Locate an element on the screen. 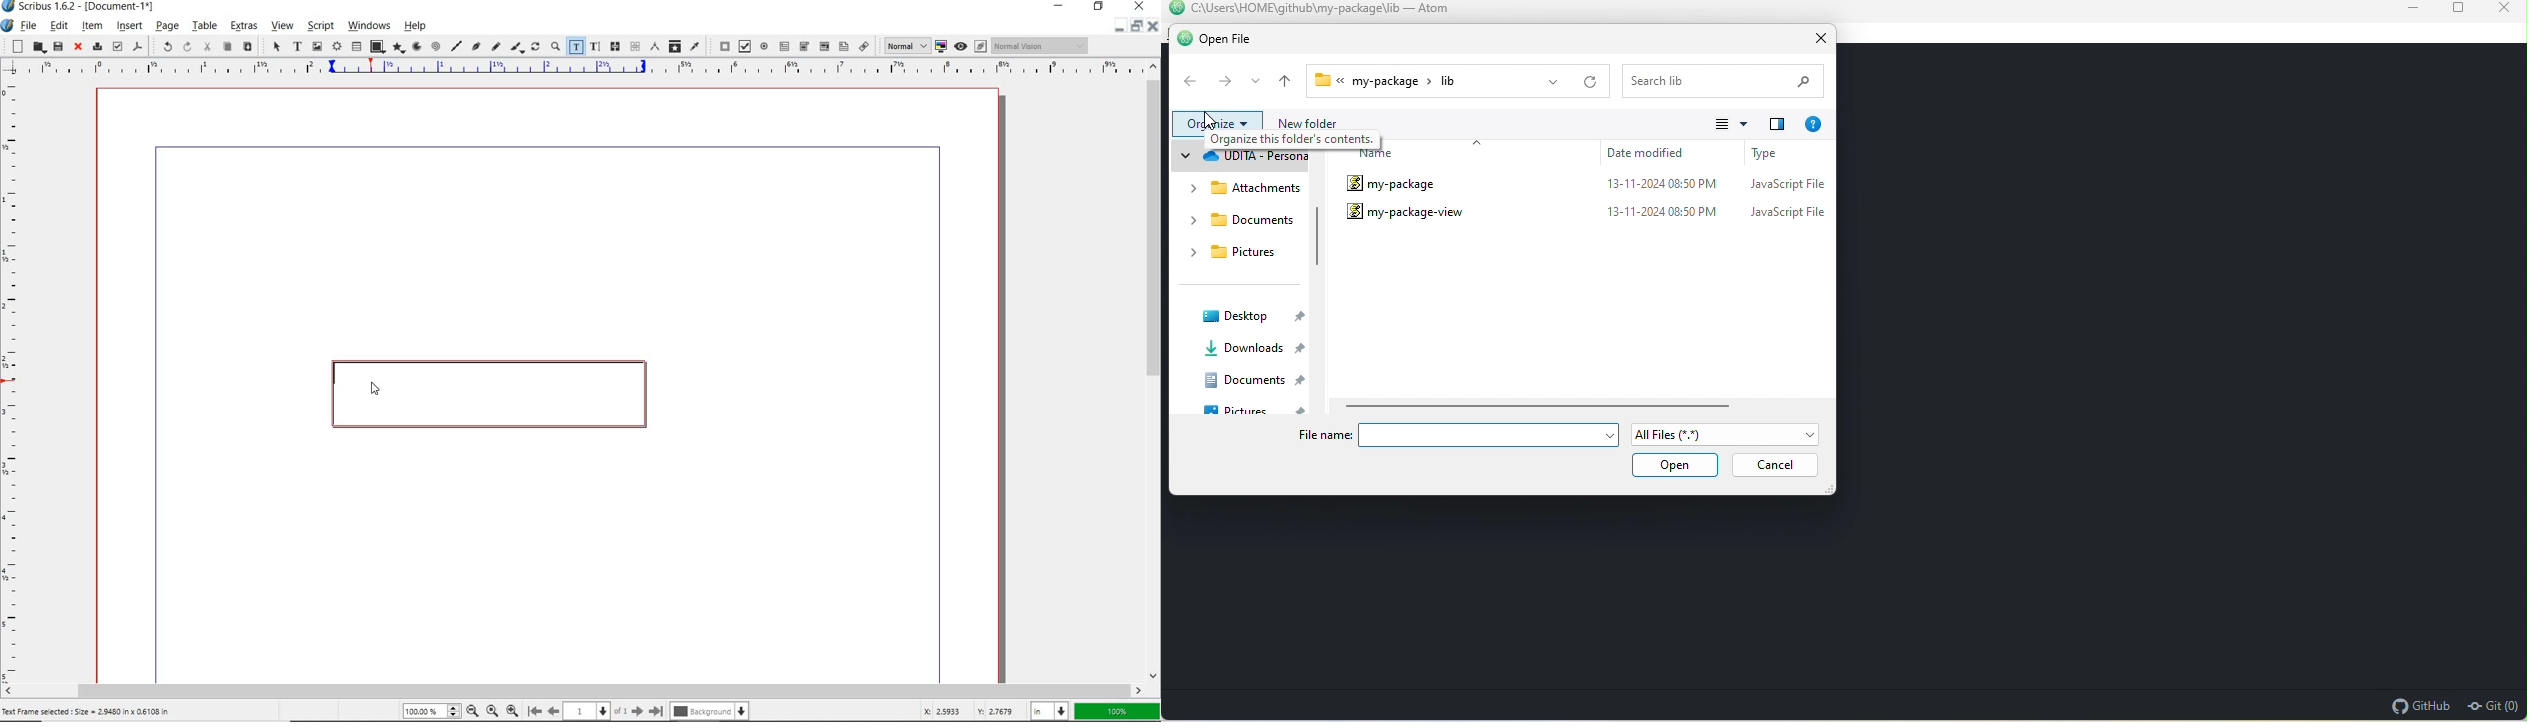 This screenshot has height=728, width=2548. edit is located at coordinates (59, 26).